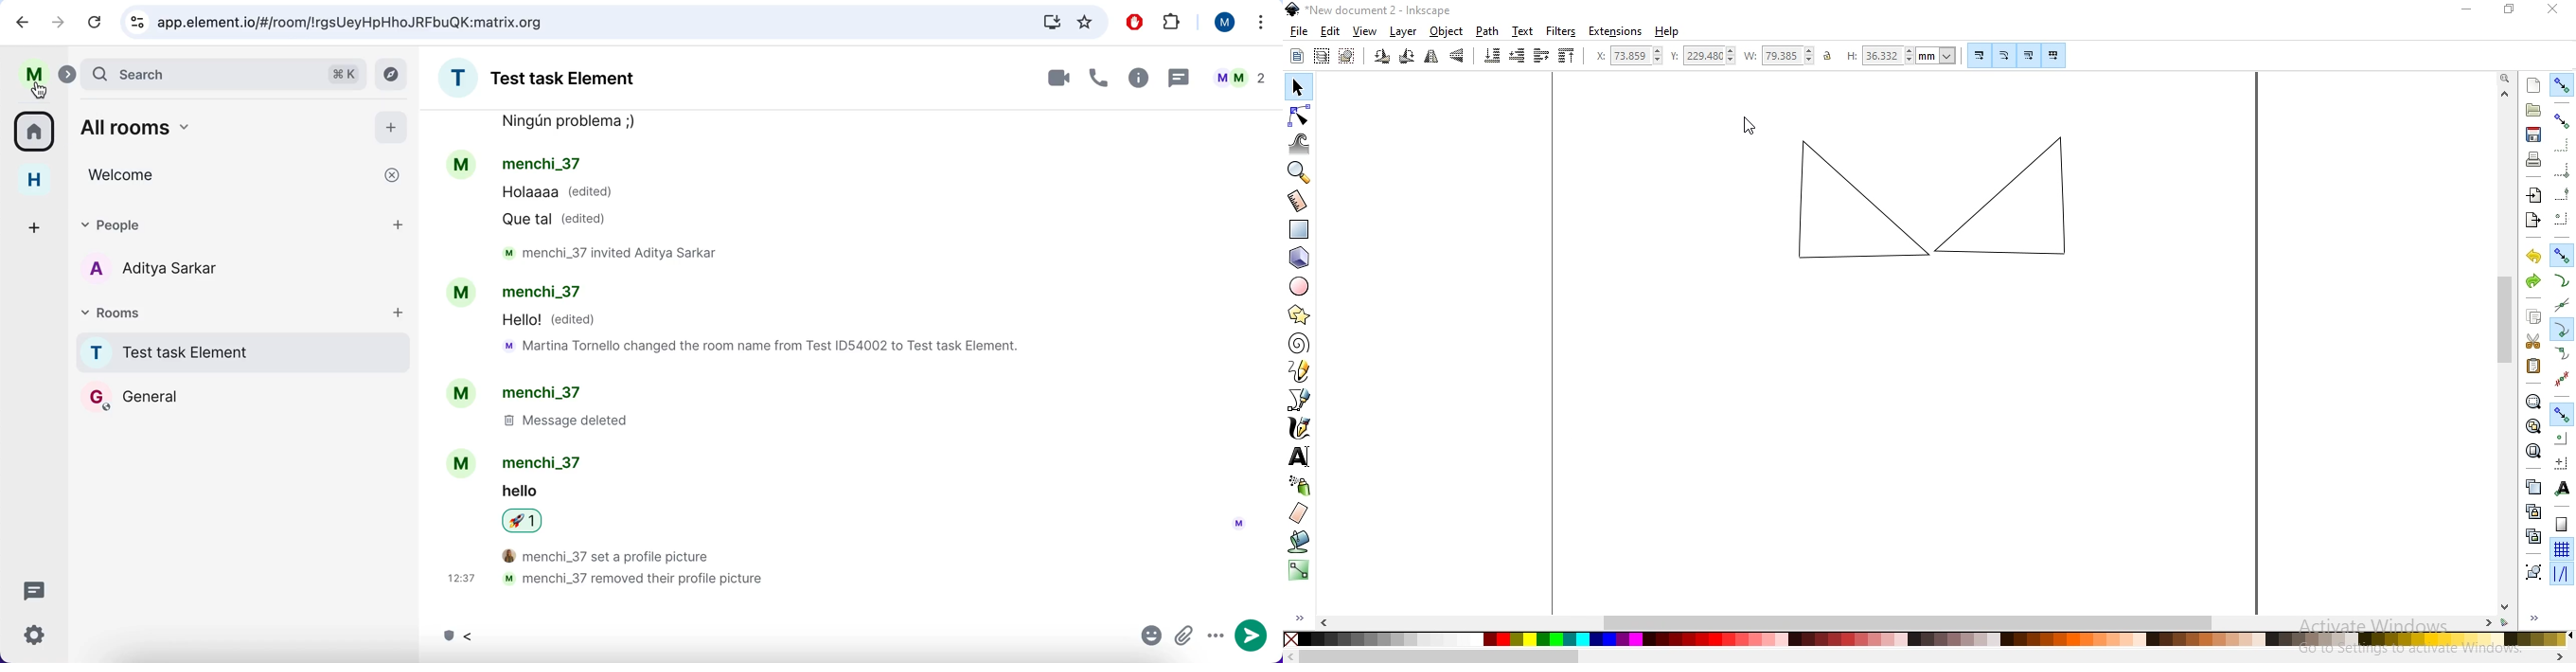 Image resolution: width=2576 pixels, height=672 pixels. I want to click on create a space, so click(32, 226).